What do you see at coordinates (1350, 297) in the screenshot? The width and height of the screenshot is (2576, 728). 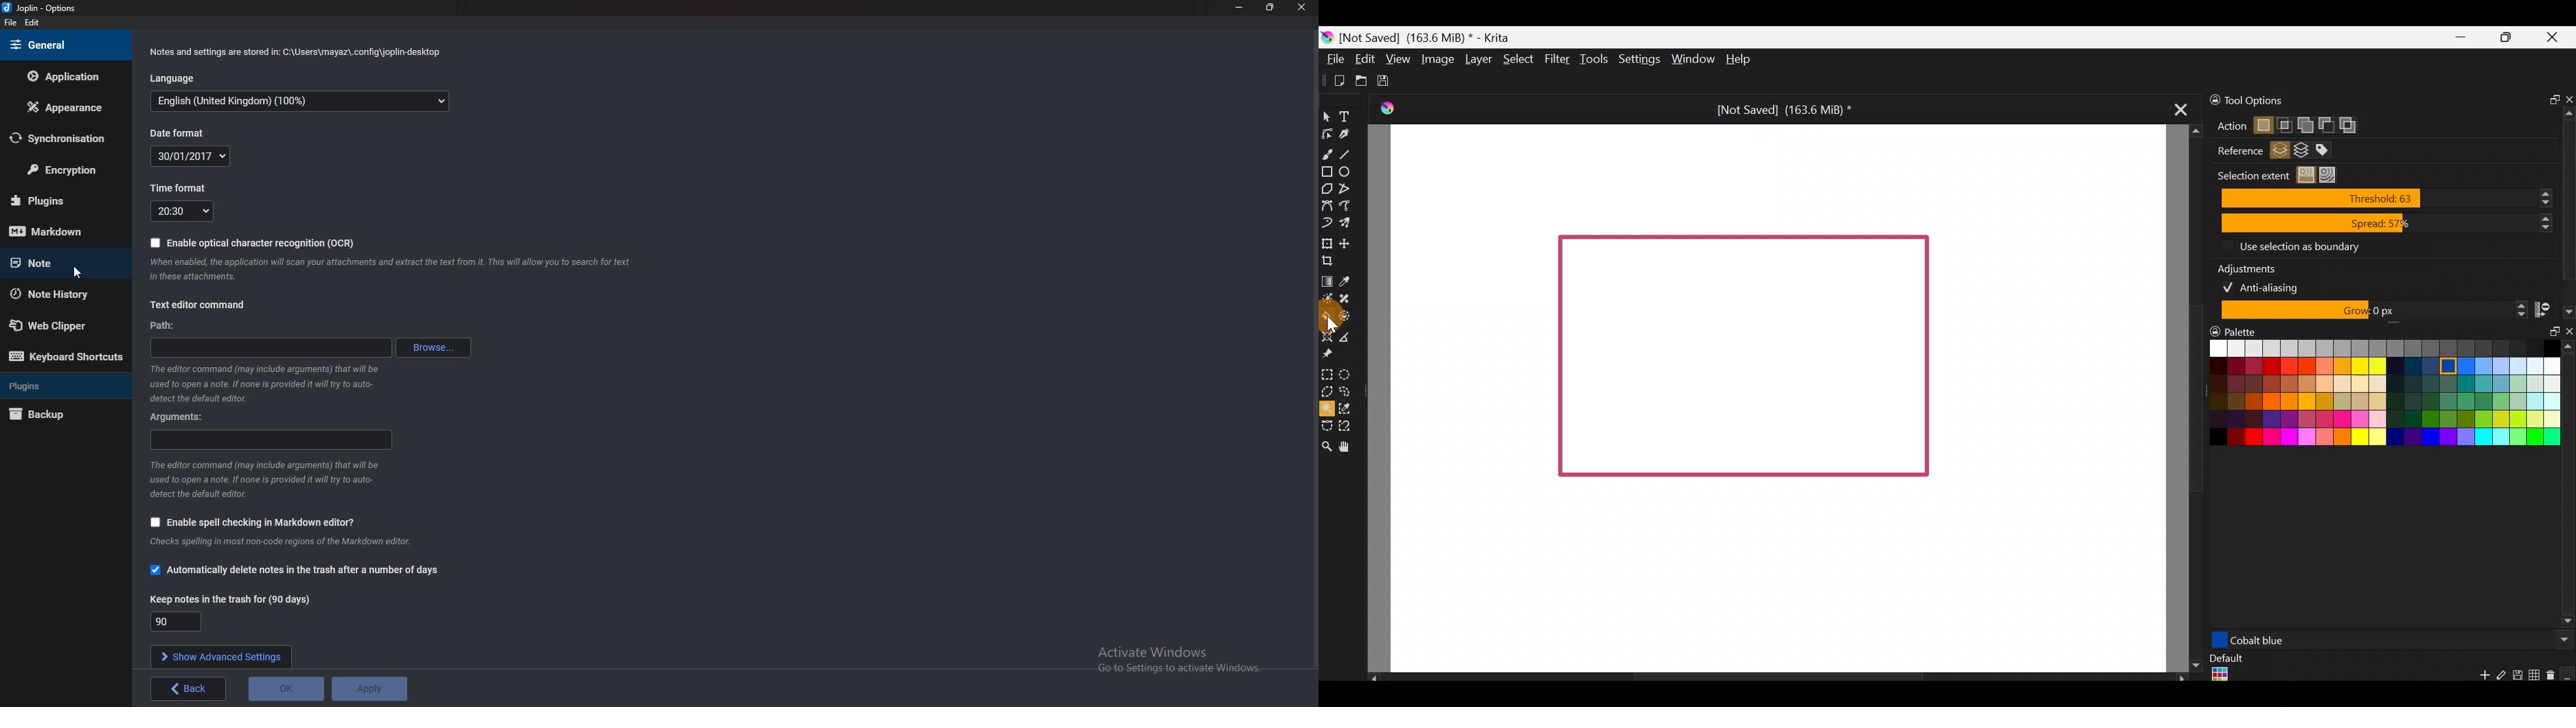 I see `Smart patch tool` at bounding box center [1350, 297].